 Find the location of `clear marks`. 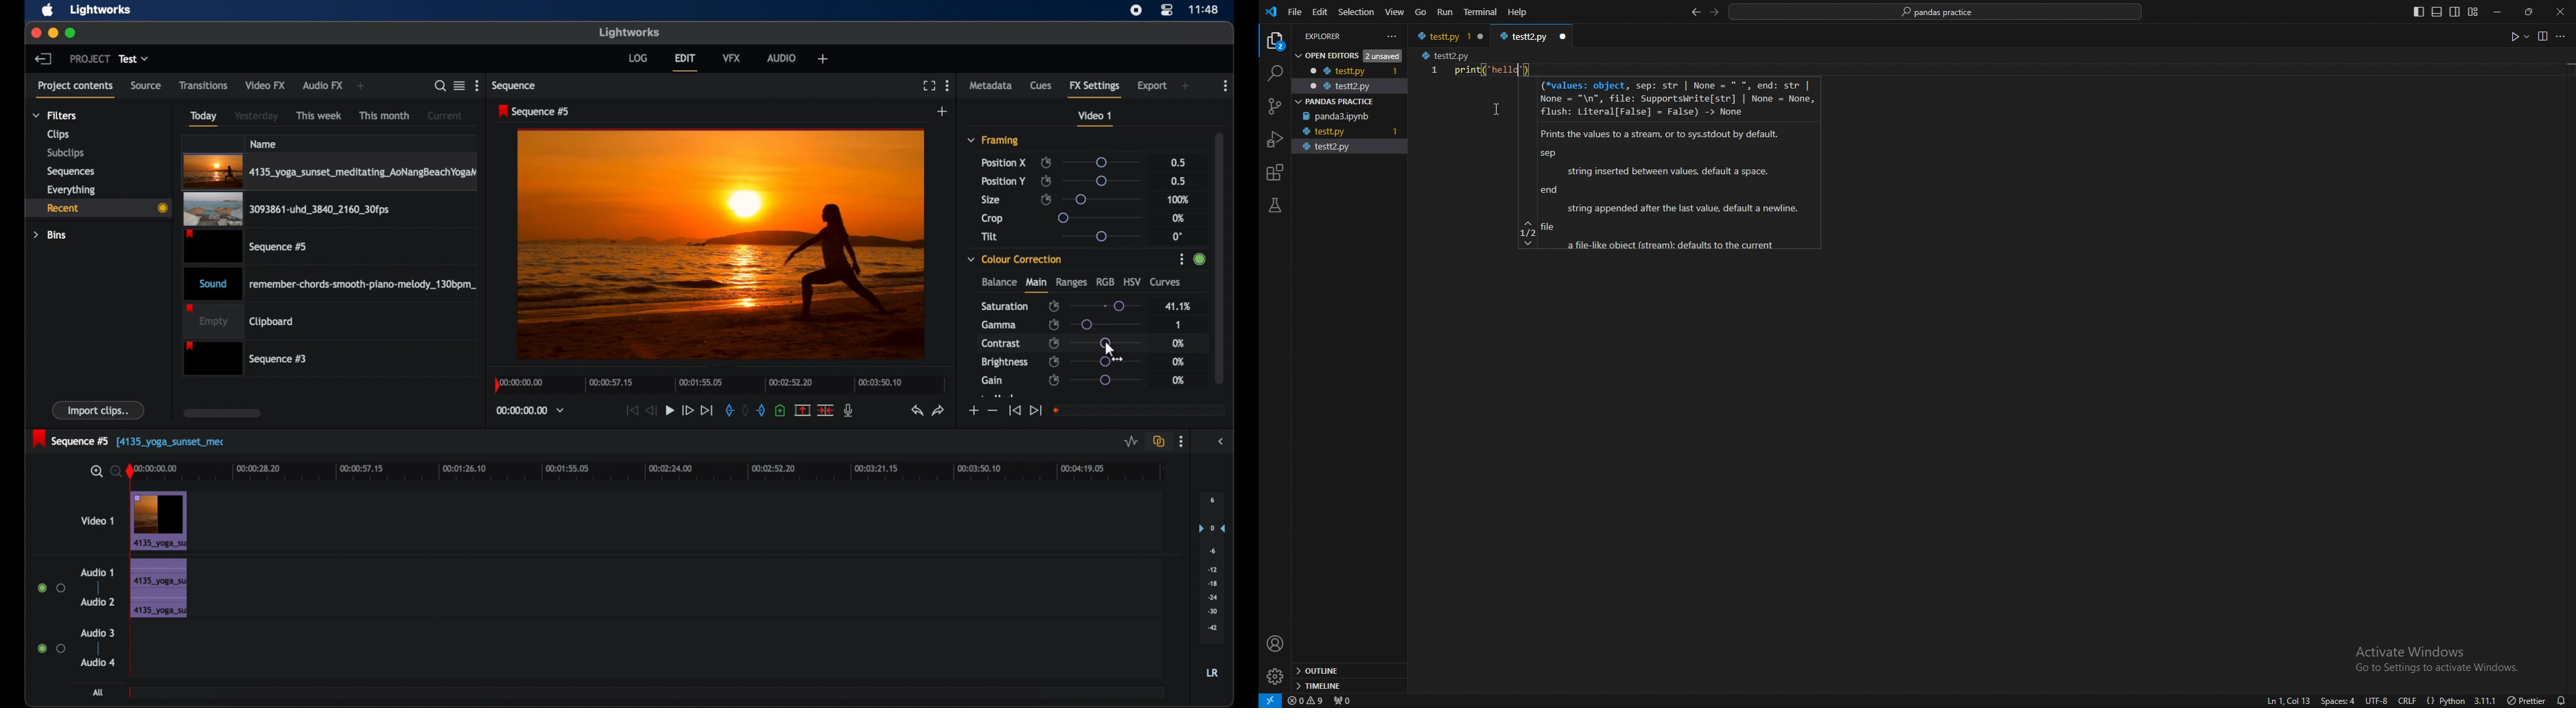

clear marks is located at coordinates (746, 410).